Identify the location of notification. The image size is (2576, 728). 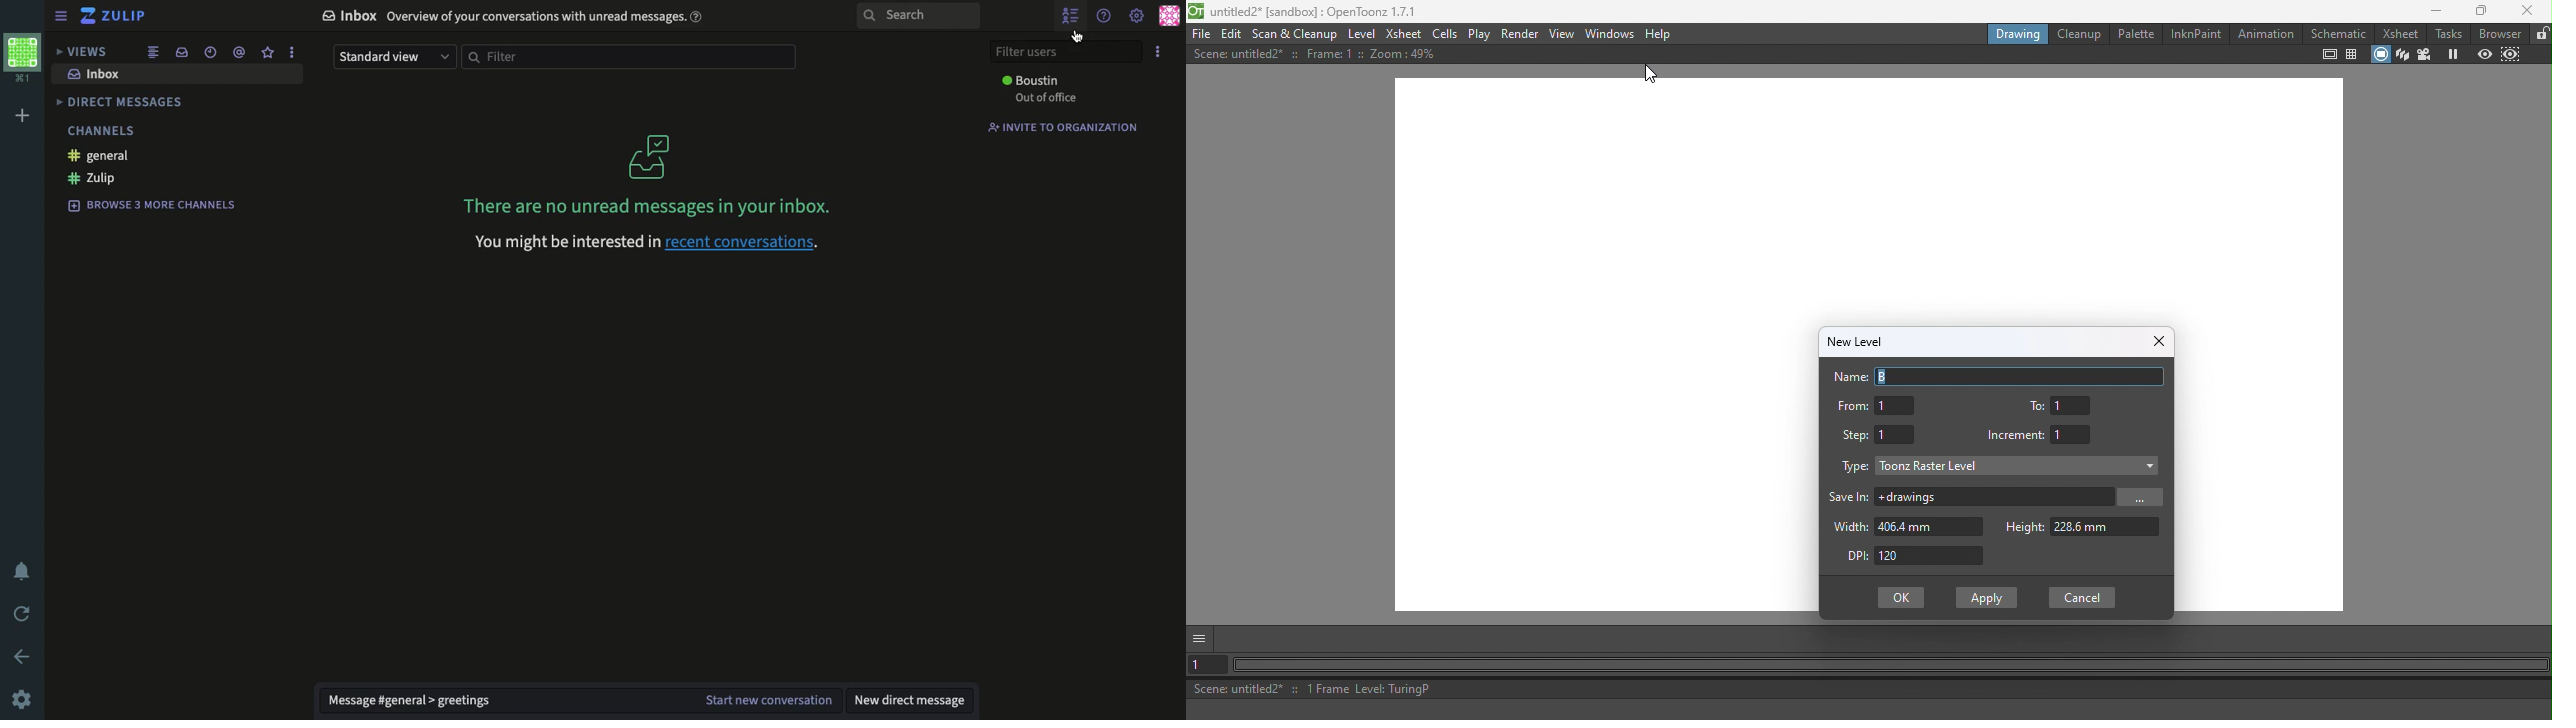
(21, 569).